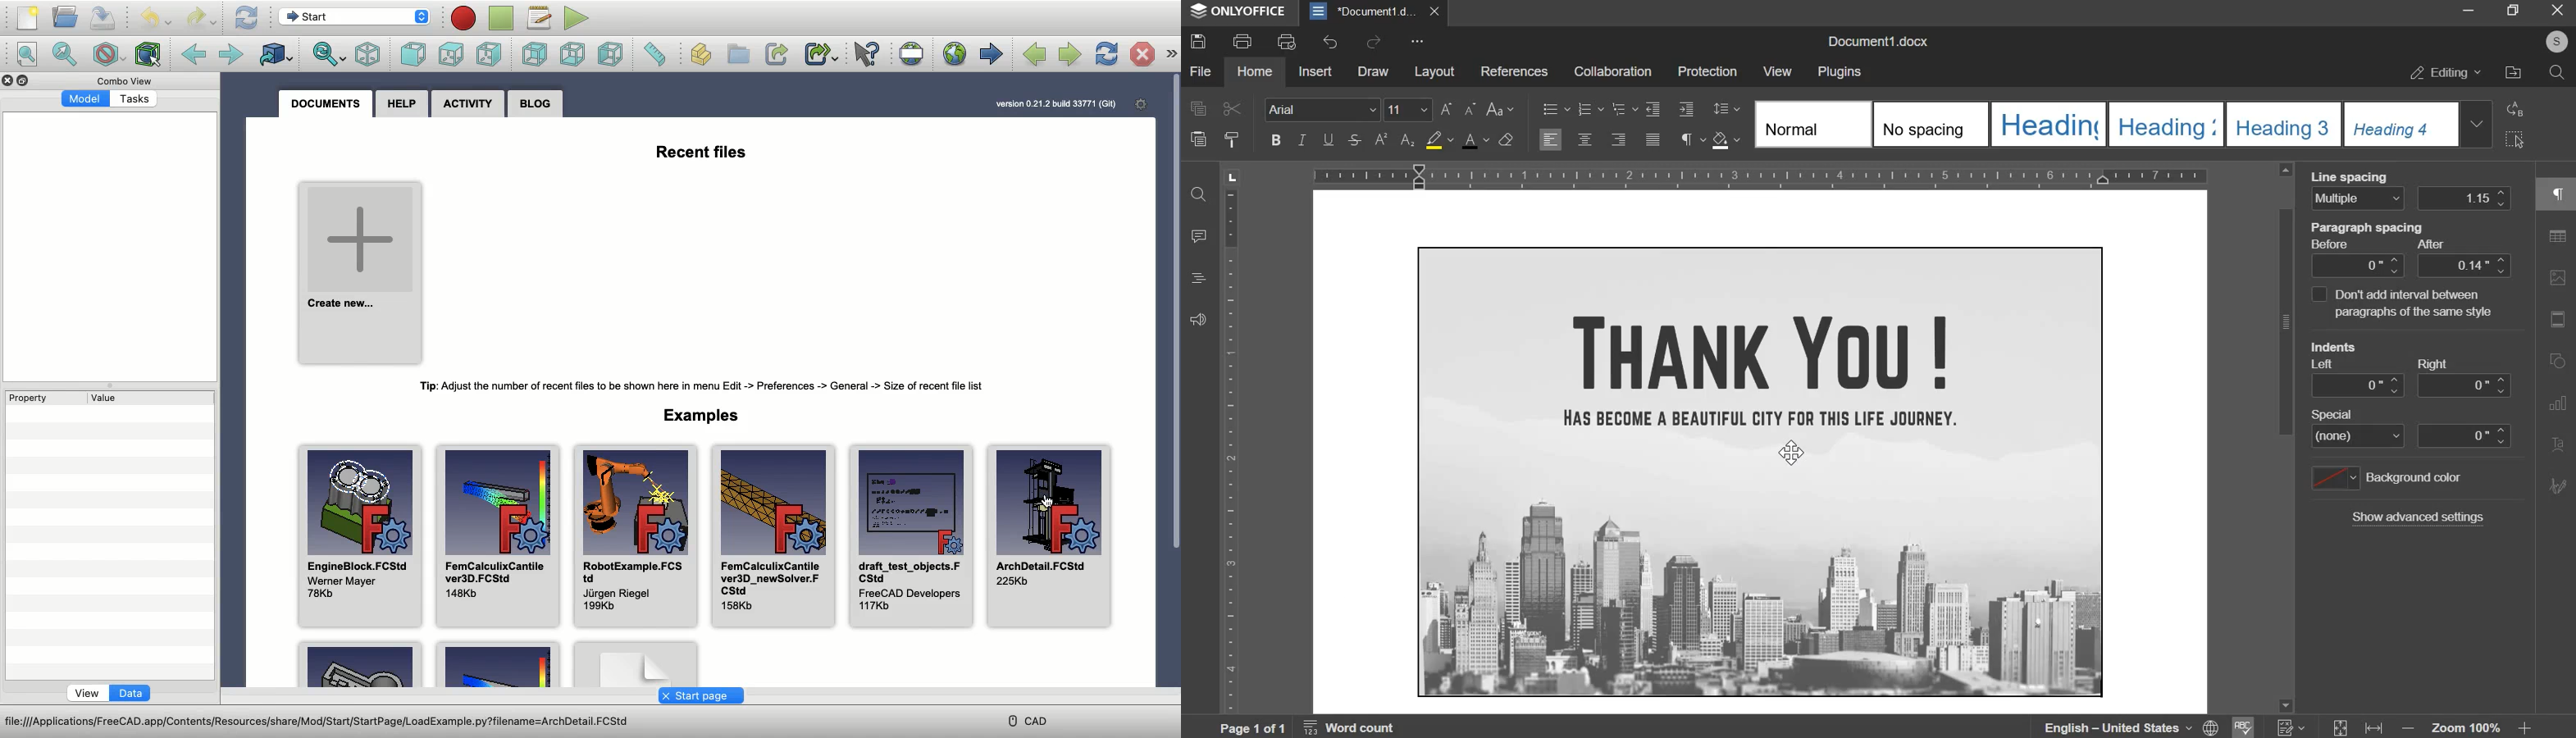 This screenshot has height=756, width=2576. Describe the element at coordinates (1706, 73) in the screenshot. I see `protection` at that location.